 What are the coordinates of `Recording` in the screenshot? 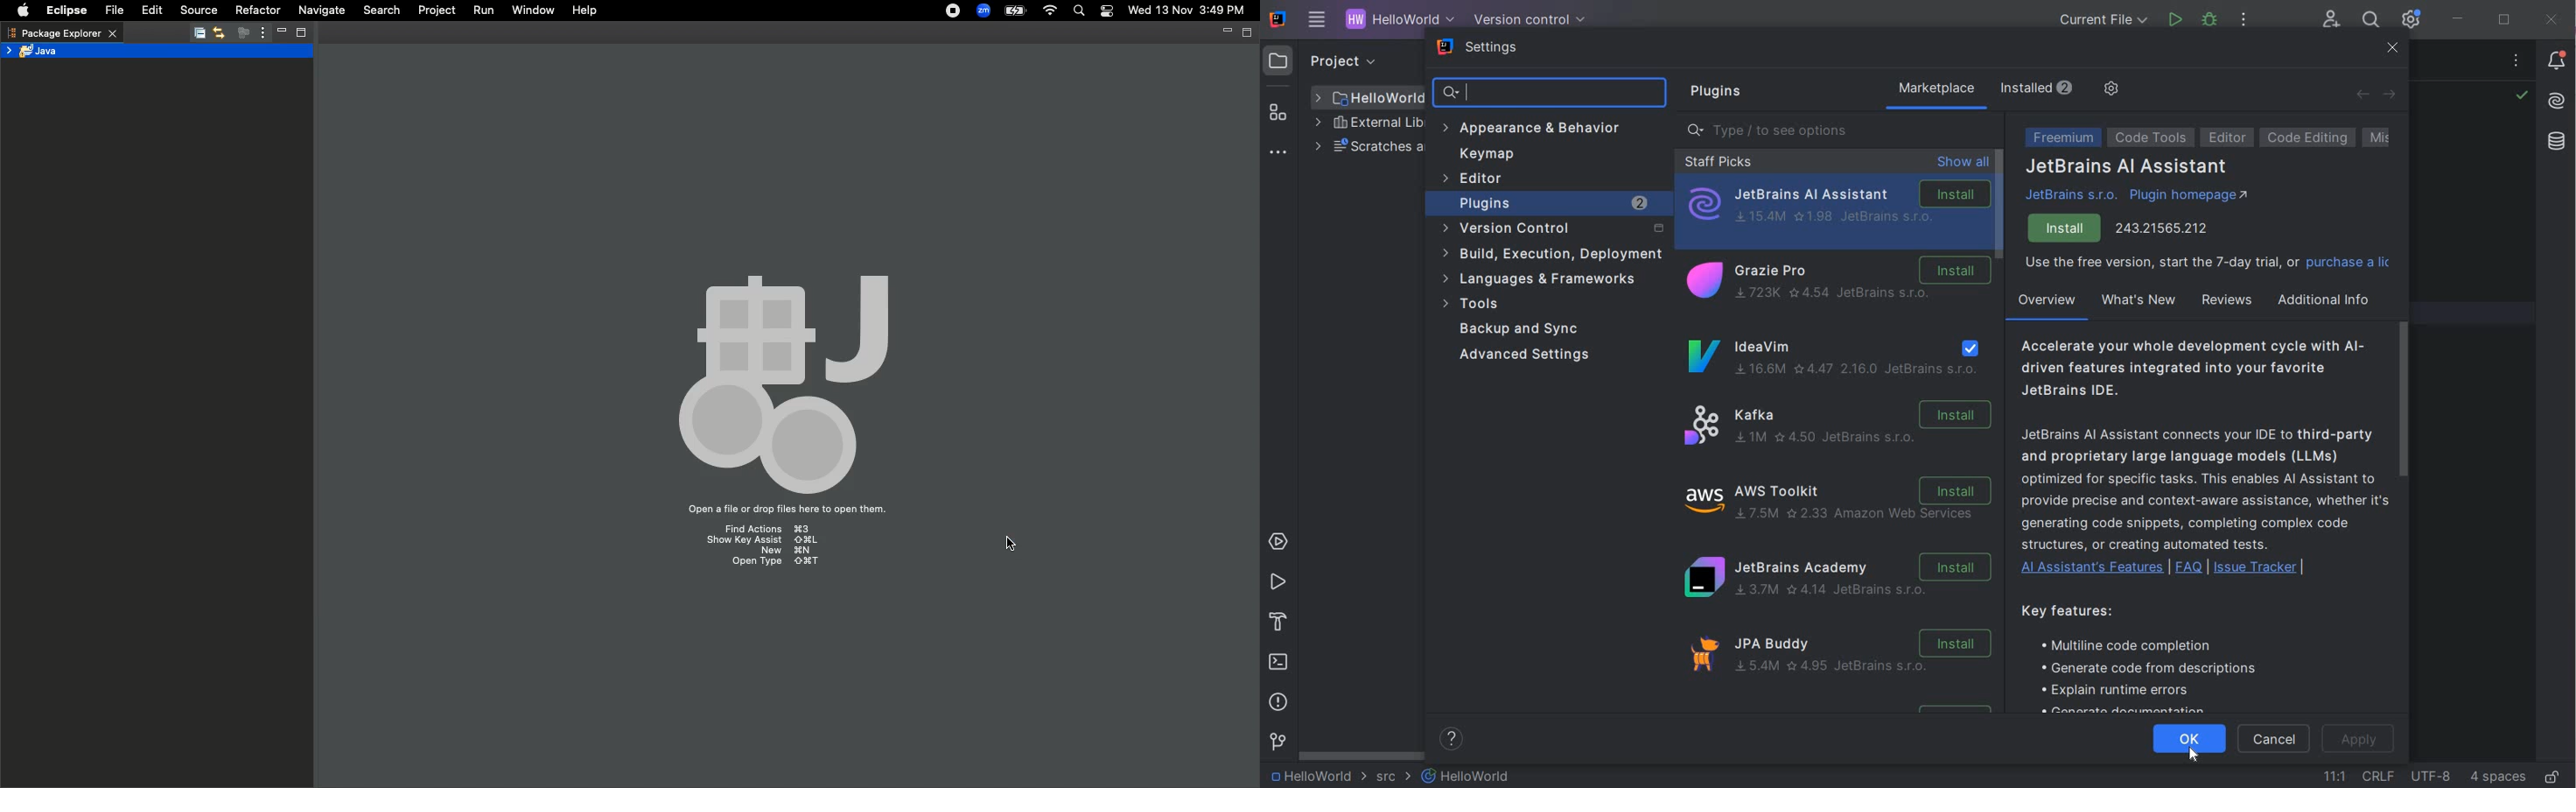 It's located at (954, 12).